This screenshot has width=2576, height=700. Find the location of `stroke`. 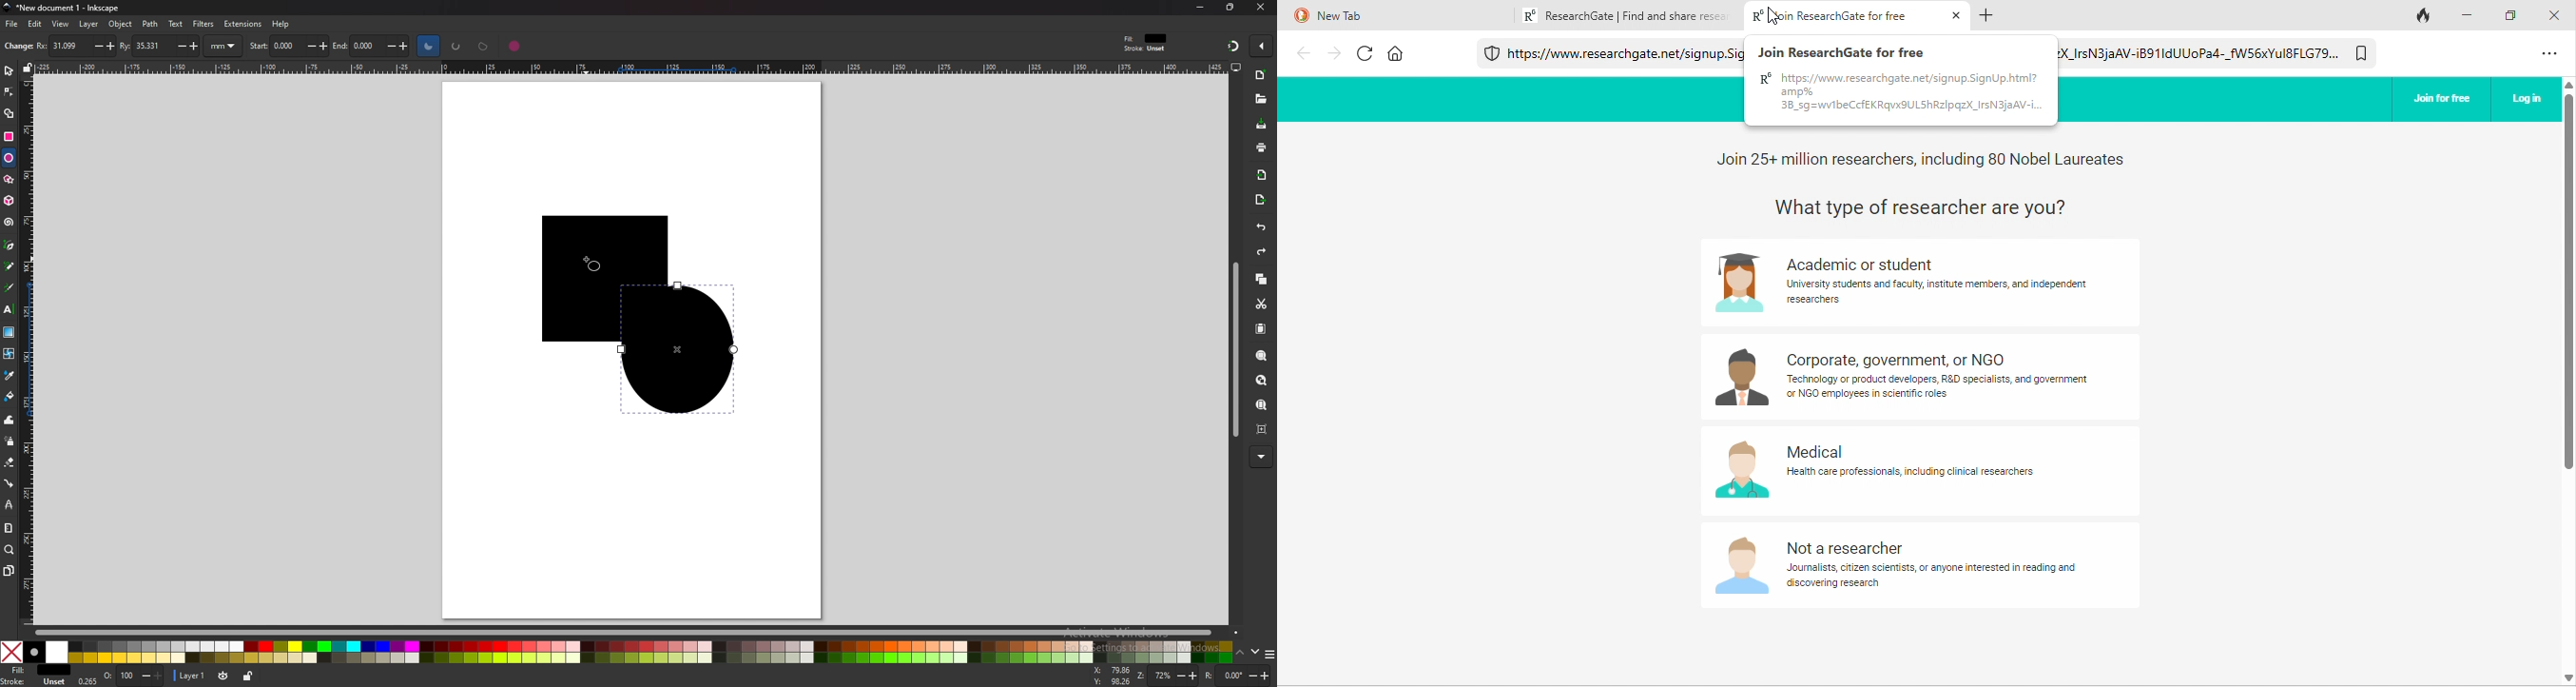

stroke is located at coordinates (35, 682).